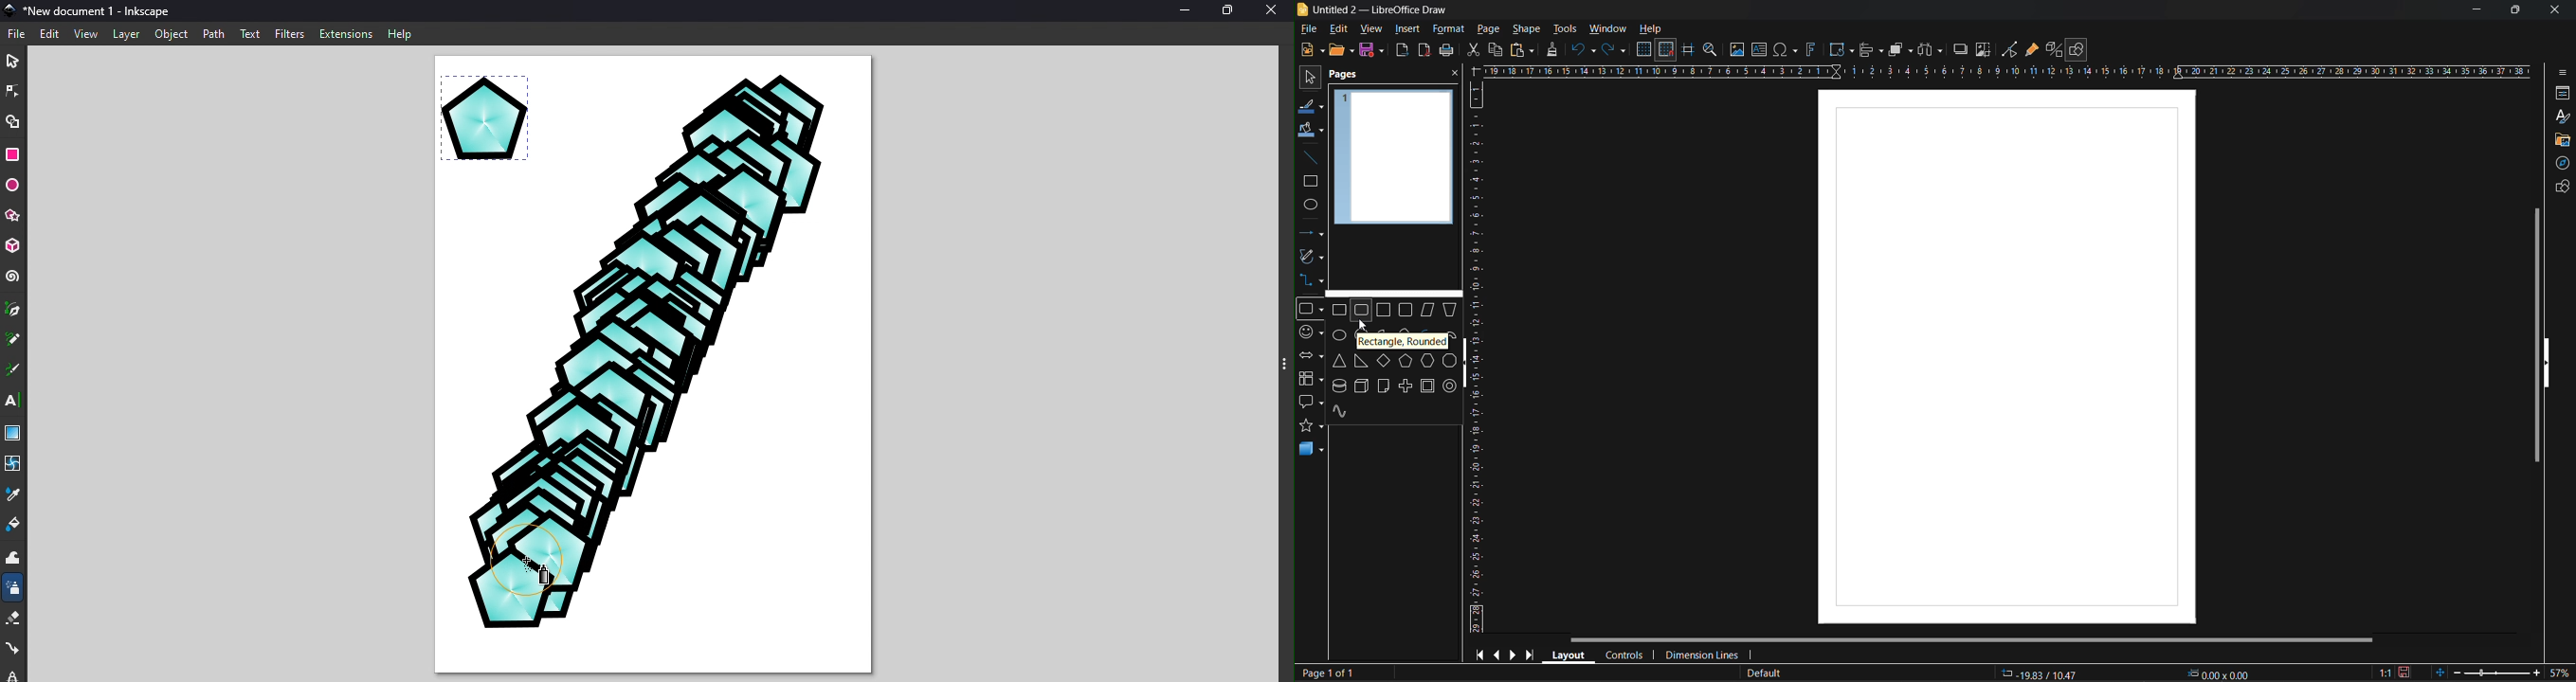 This screenshot has width=2576, height=700. What do you see at coordinates (1606, 30) in the screenshot?
I see `window` at bounding box center [1606, 30].